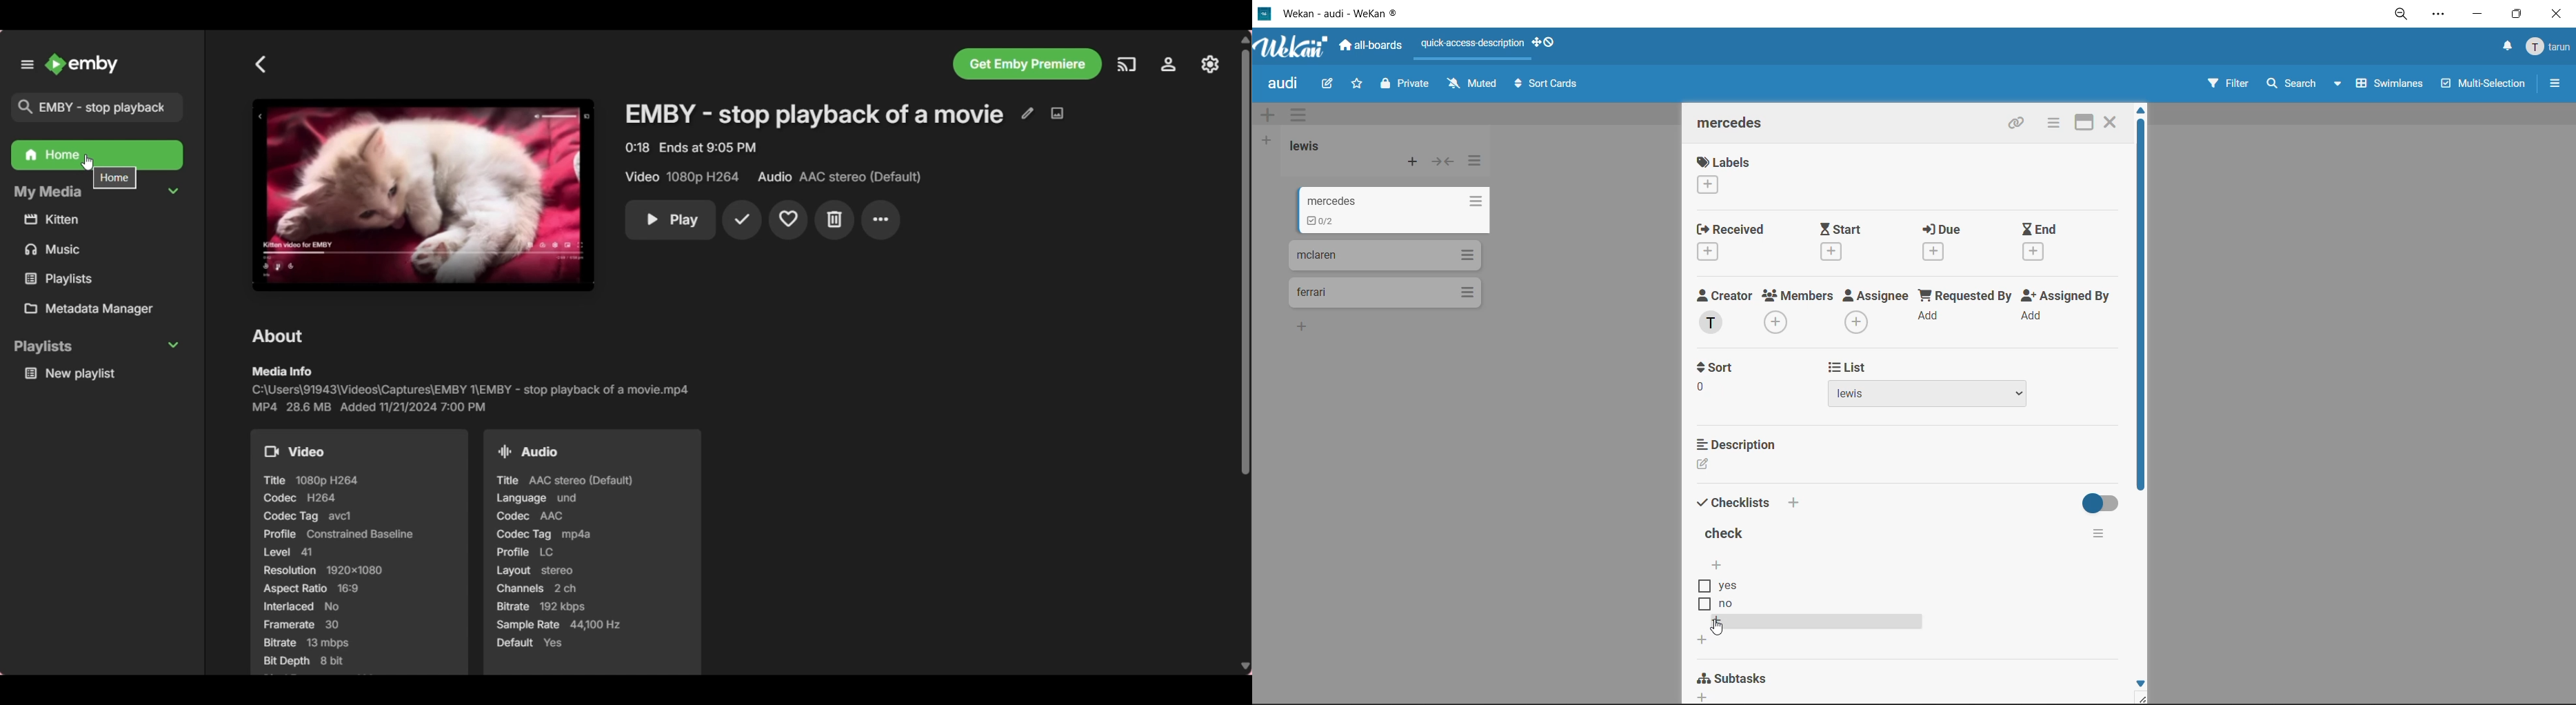 The width and height of the screenshot is (2576, 728). What do you see at coordinates (1727, 585) in the screenshot?
I see `yes` at bounding box center [1727, 585].